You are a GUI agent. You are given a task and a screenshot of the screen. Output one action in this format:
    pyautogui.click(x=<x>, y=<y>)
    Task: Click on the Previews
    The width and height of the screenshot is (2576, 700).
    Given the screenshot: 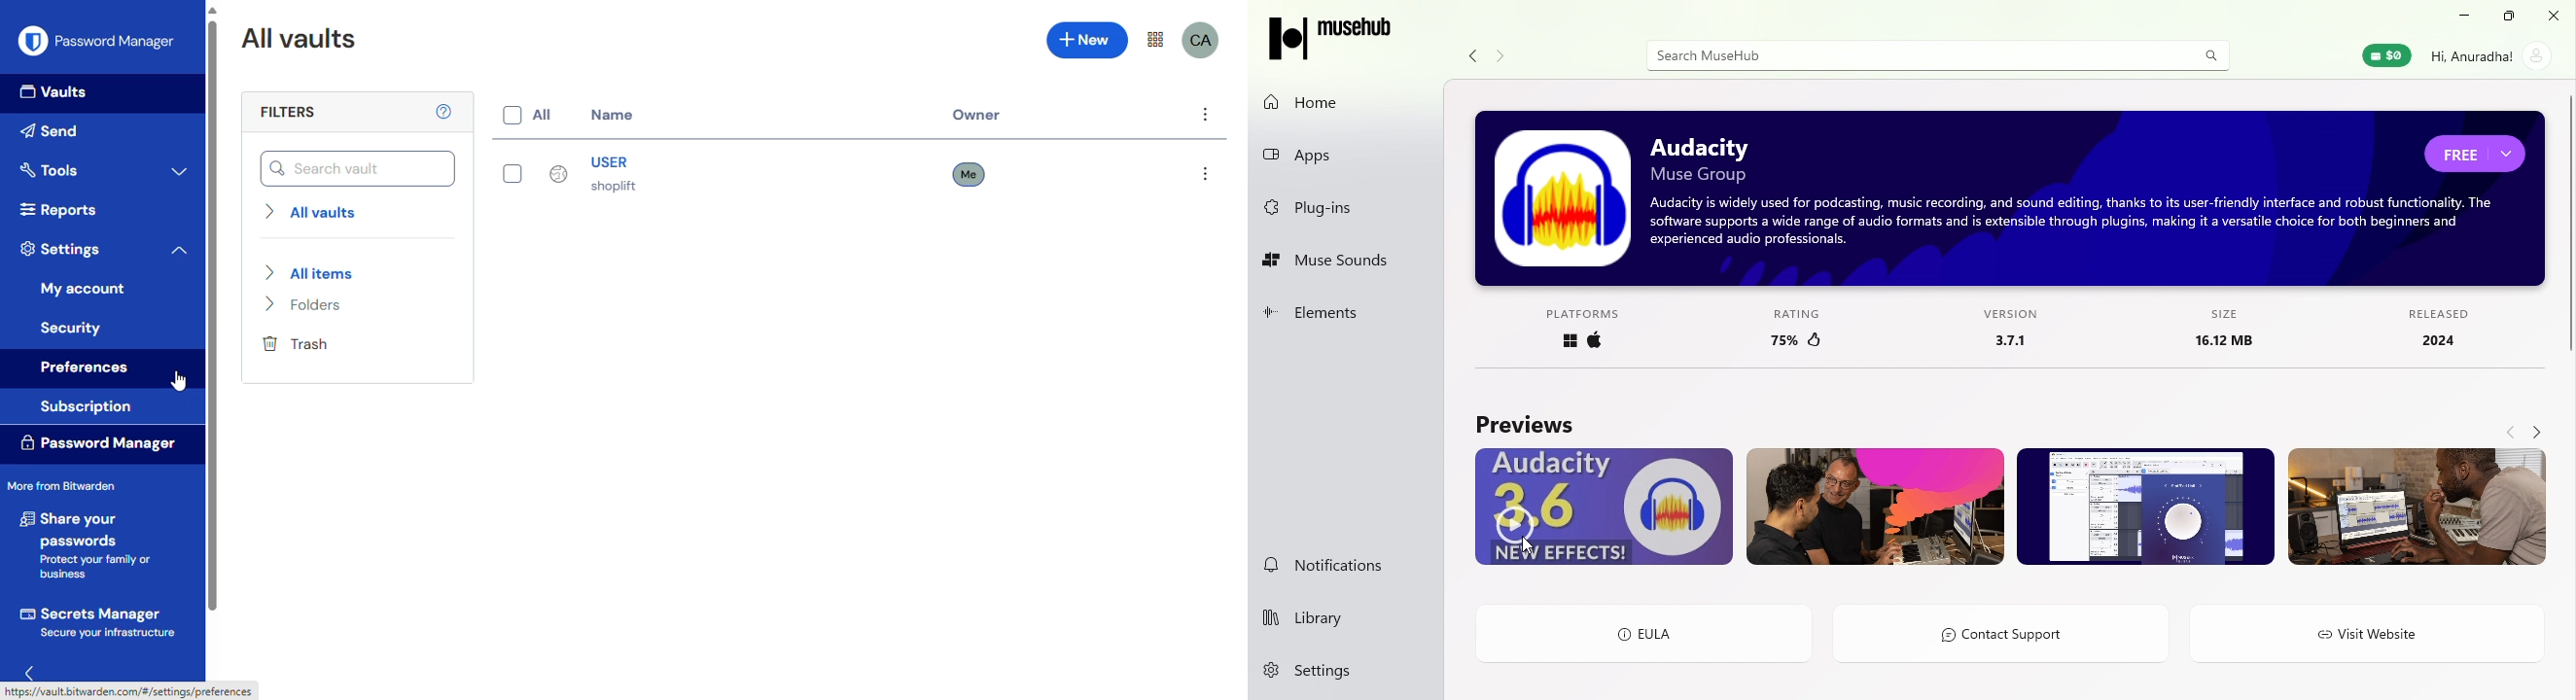 What is the action you would take?
    pyautogui.click(x=1521, y=424)
    